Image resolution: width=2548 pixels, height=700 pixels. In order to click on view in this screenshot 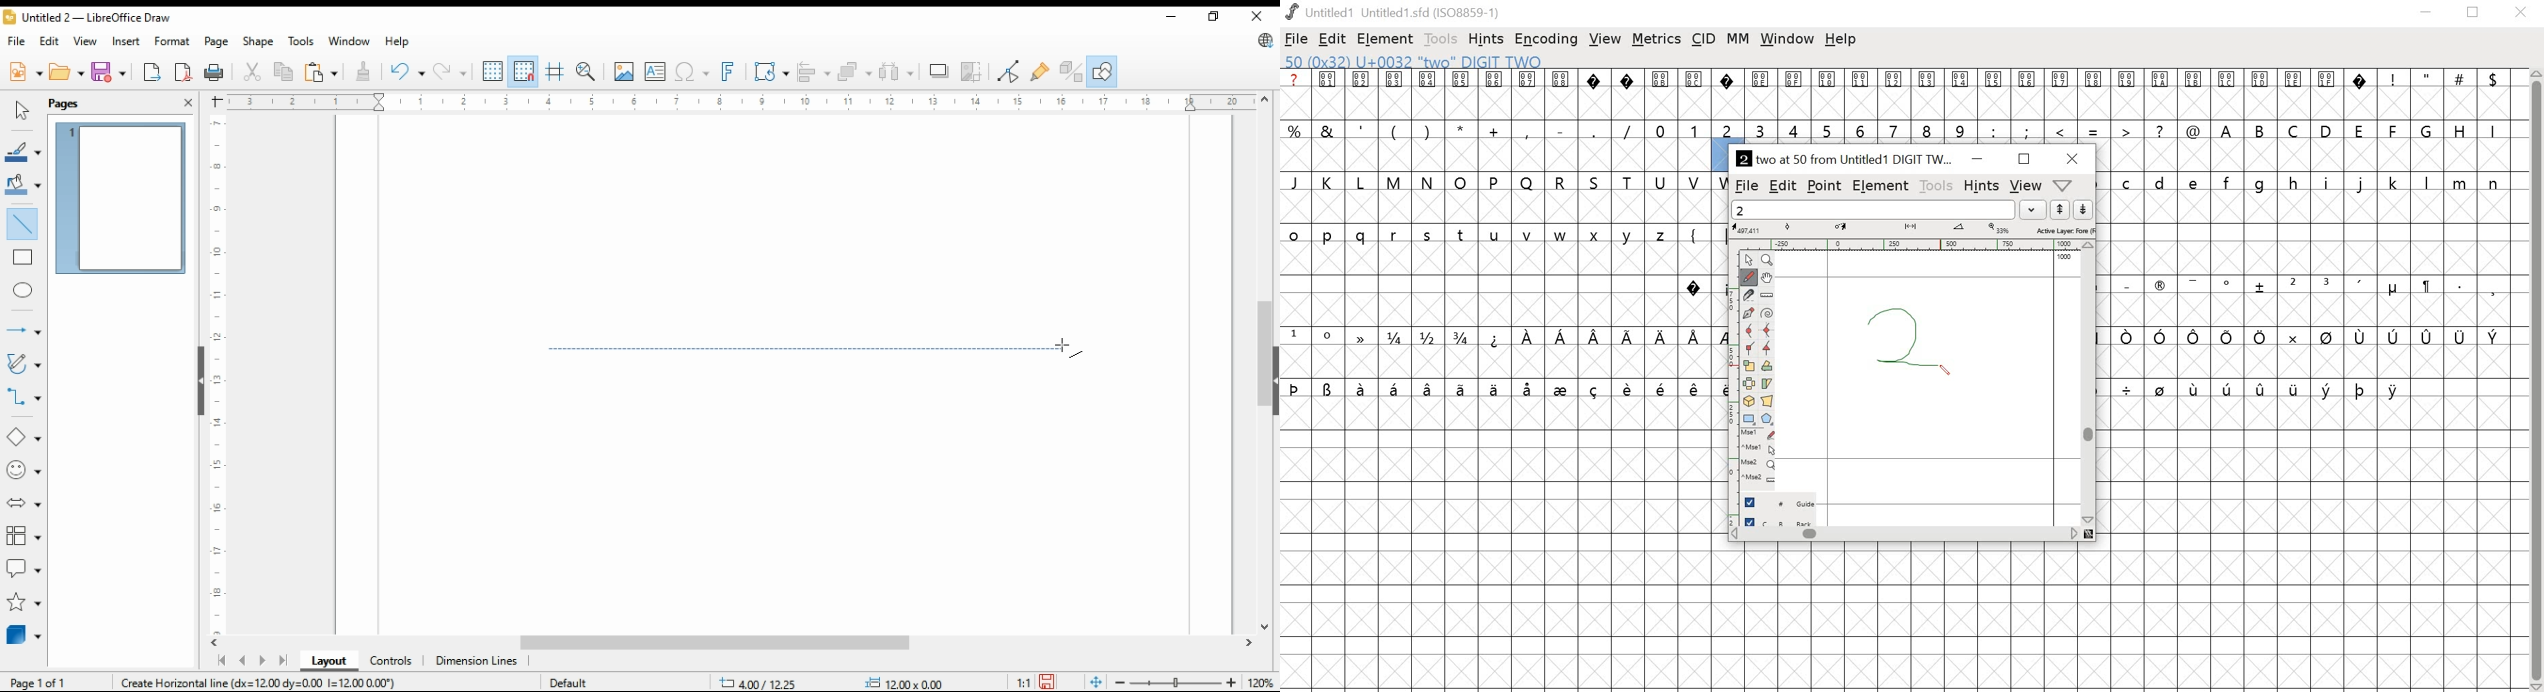, I will do `click(1607, 37)`.